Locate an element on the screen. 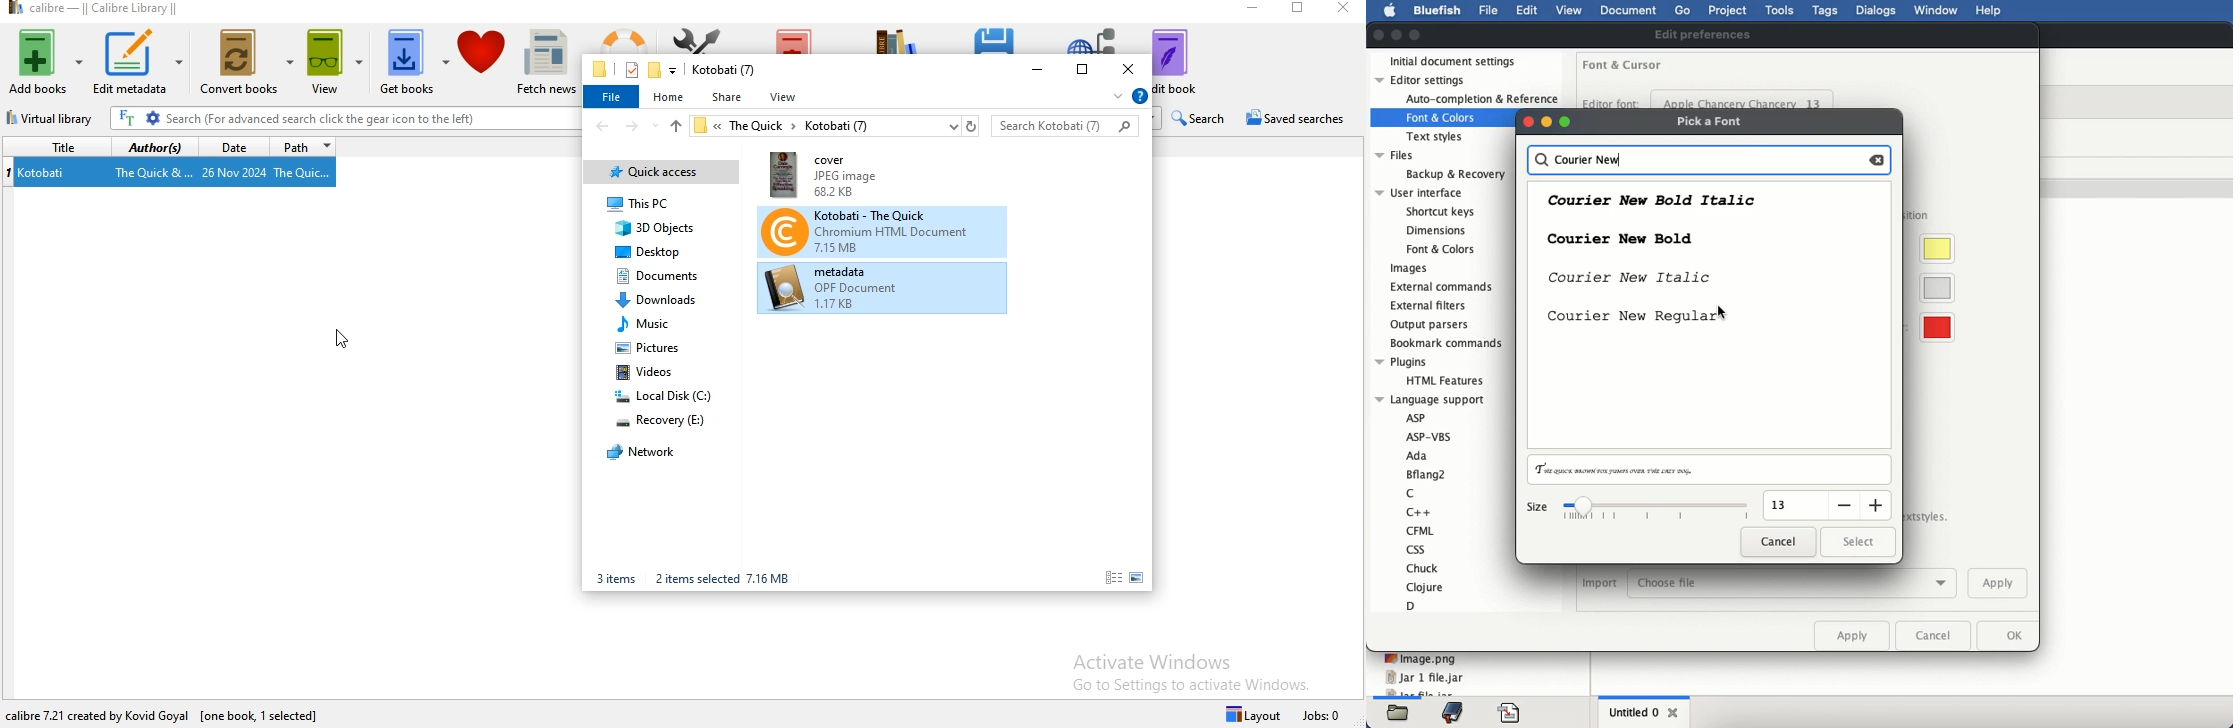  project is located at coordinates (1730, 11).